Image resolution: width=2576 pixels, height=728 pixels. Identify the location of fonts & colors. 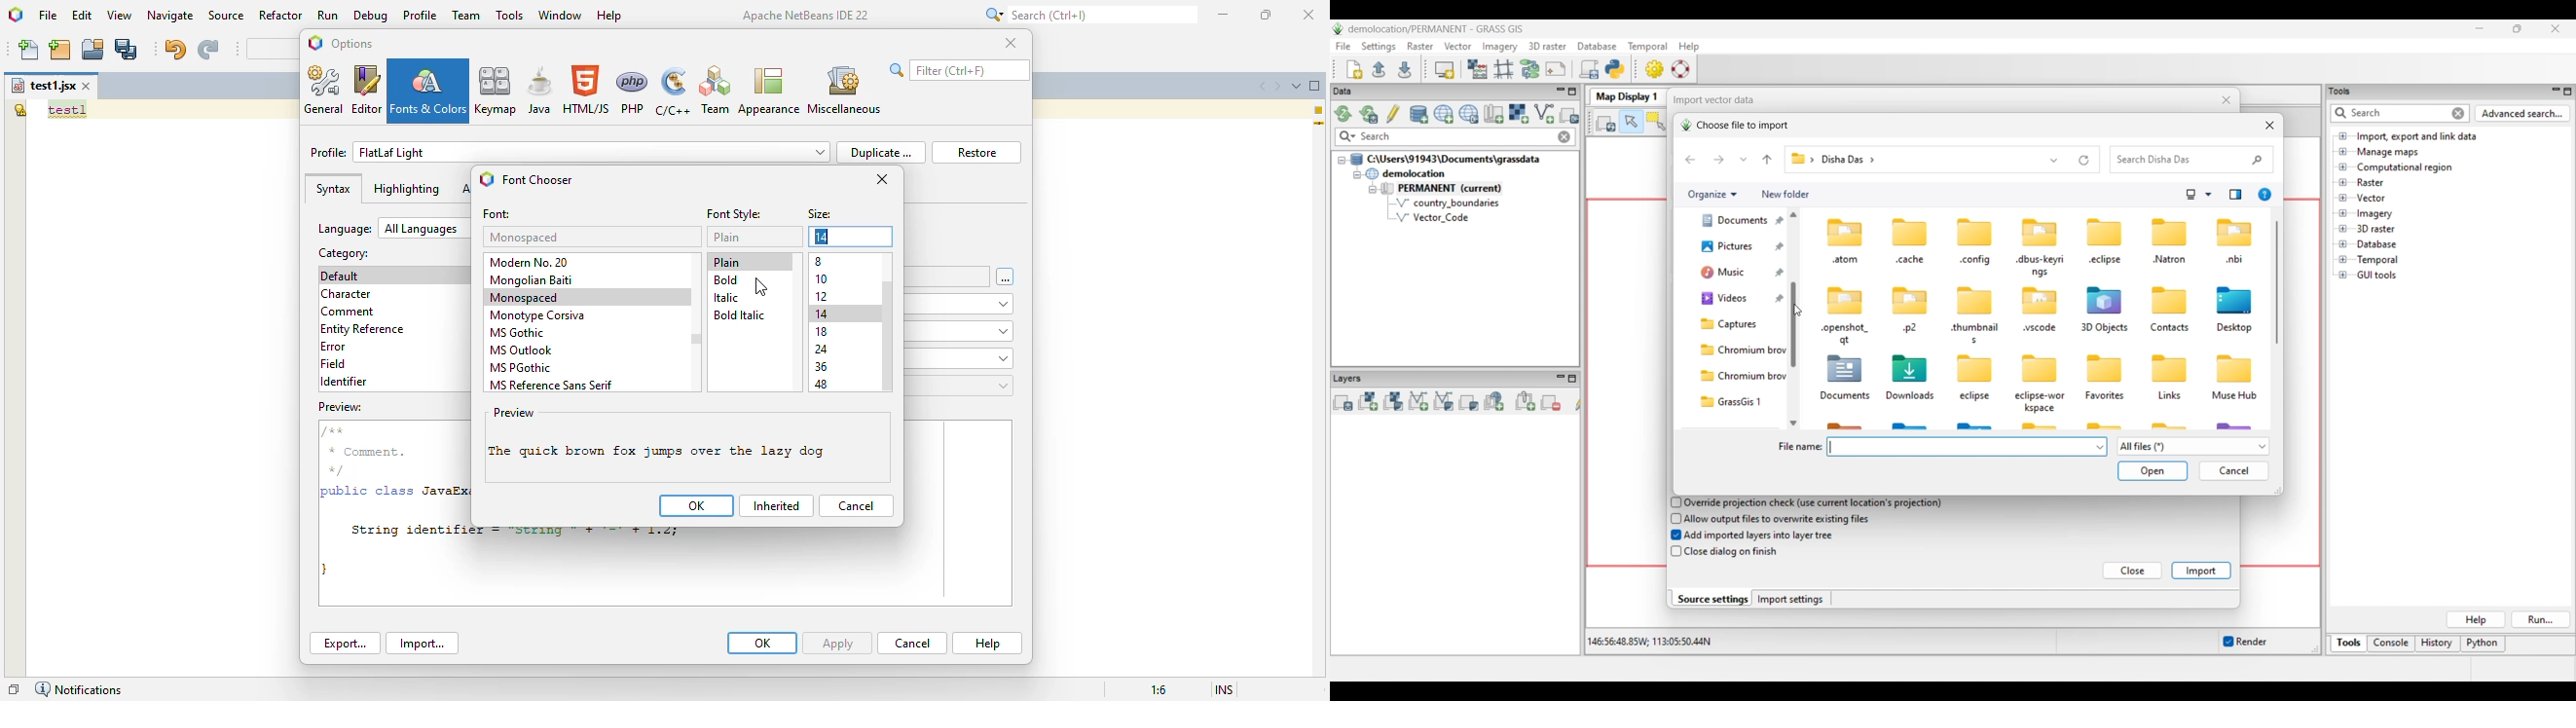
(429, 91).